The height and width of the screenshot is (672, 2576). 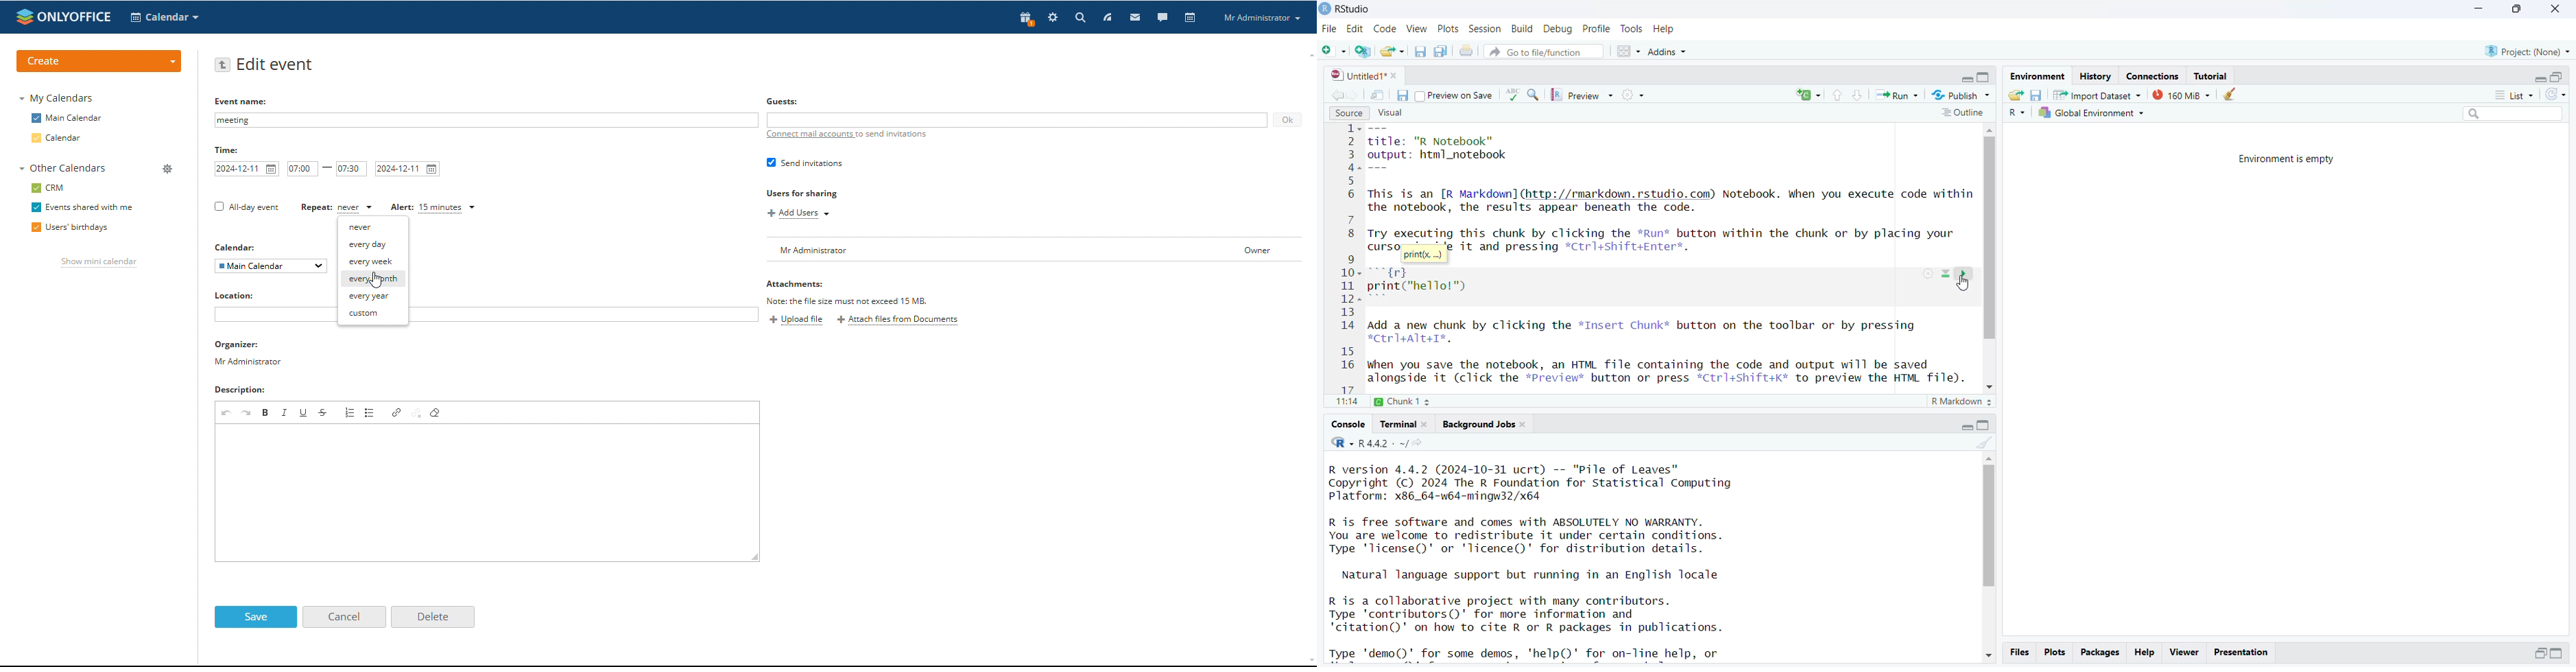 I want to click on R markdown, so click(x=1963, y=403).